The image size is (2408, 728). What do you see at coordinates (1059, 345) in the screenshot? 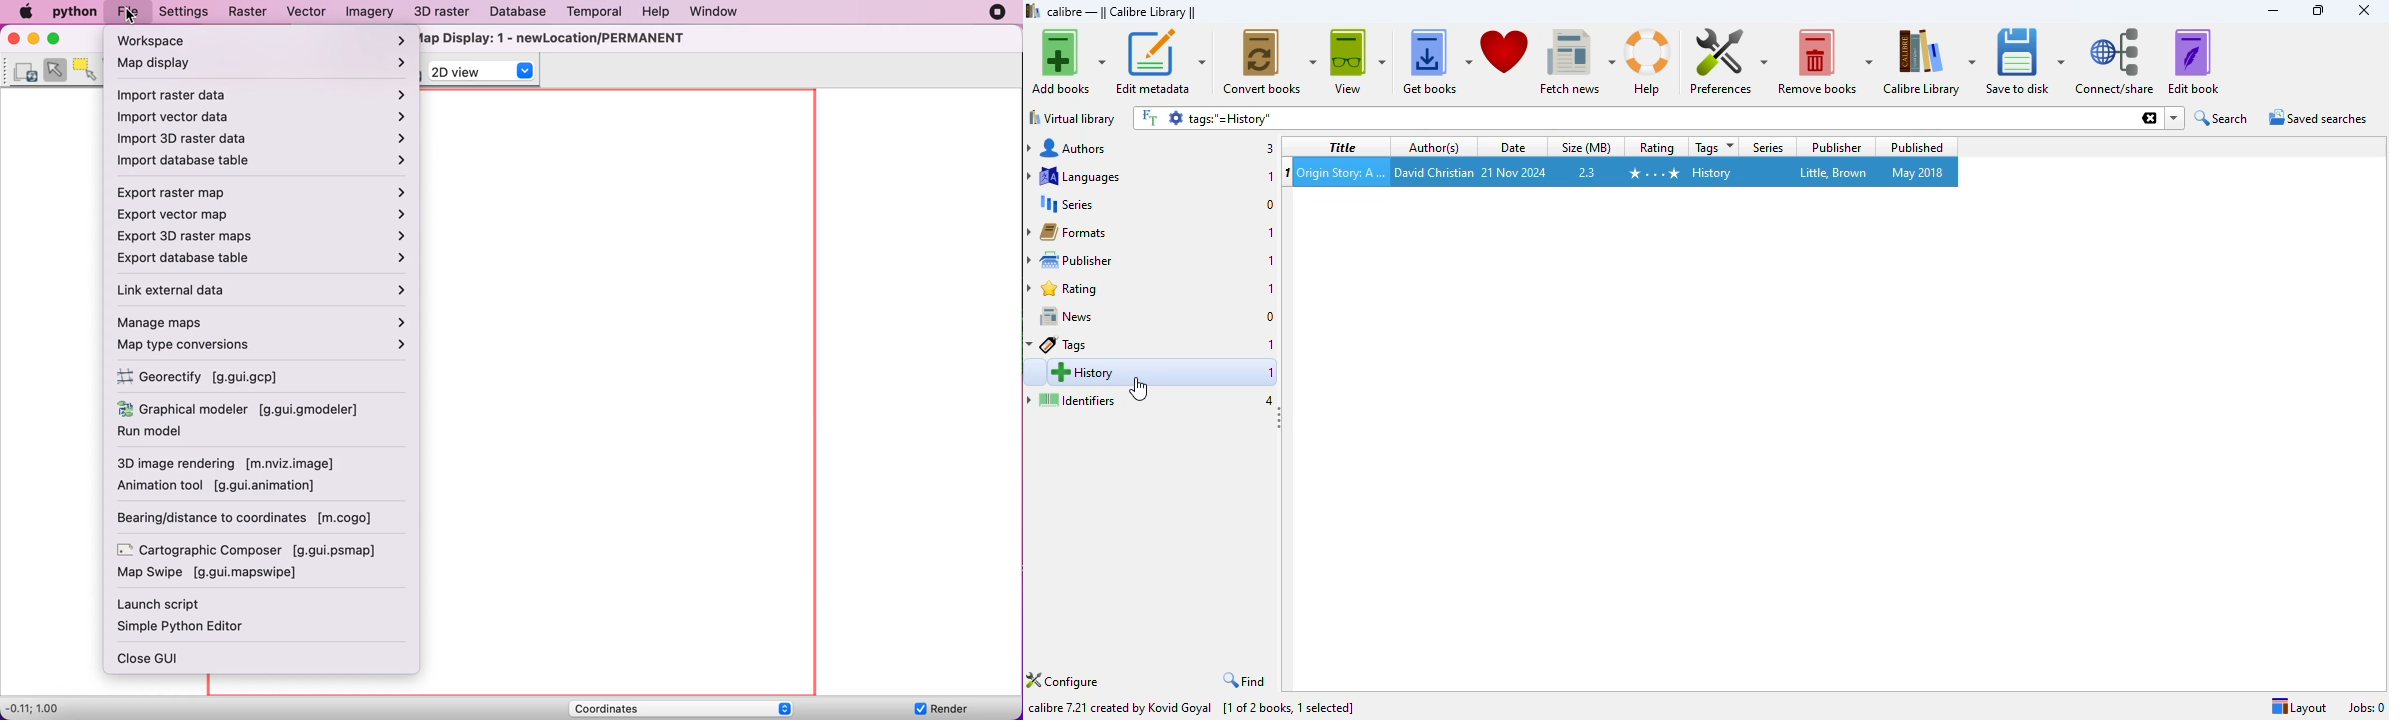
I see `Tags` at bounding box center [1059, 345].